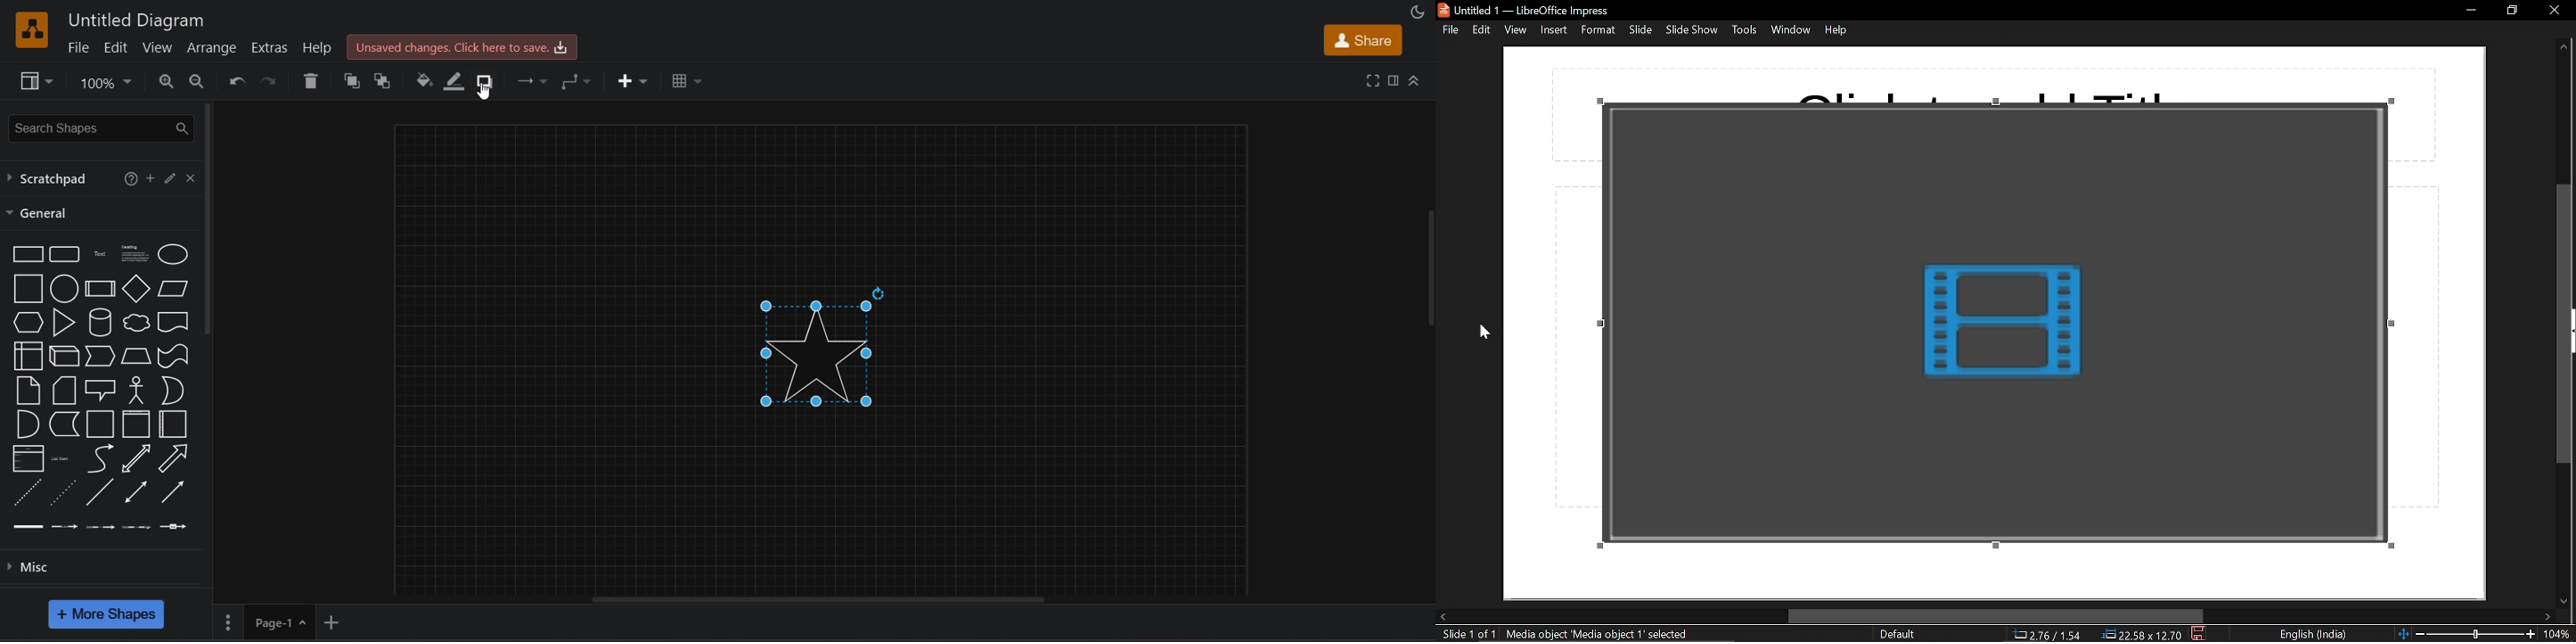  I want to click on connection, so click(532, 78).